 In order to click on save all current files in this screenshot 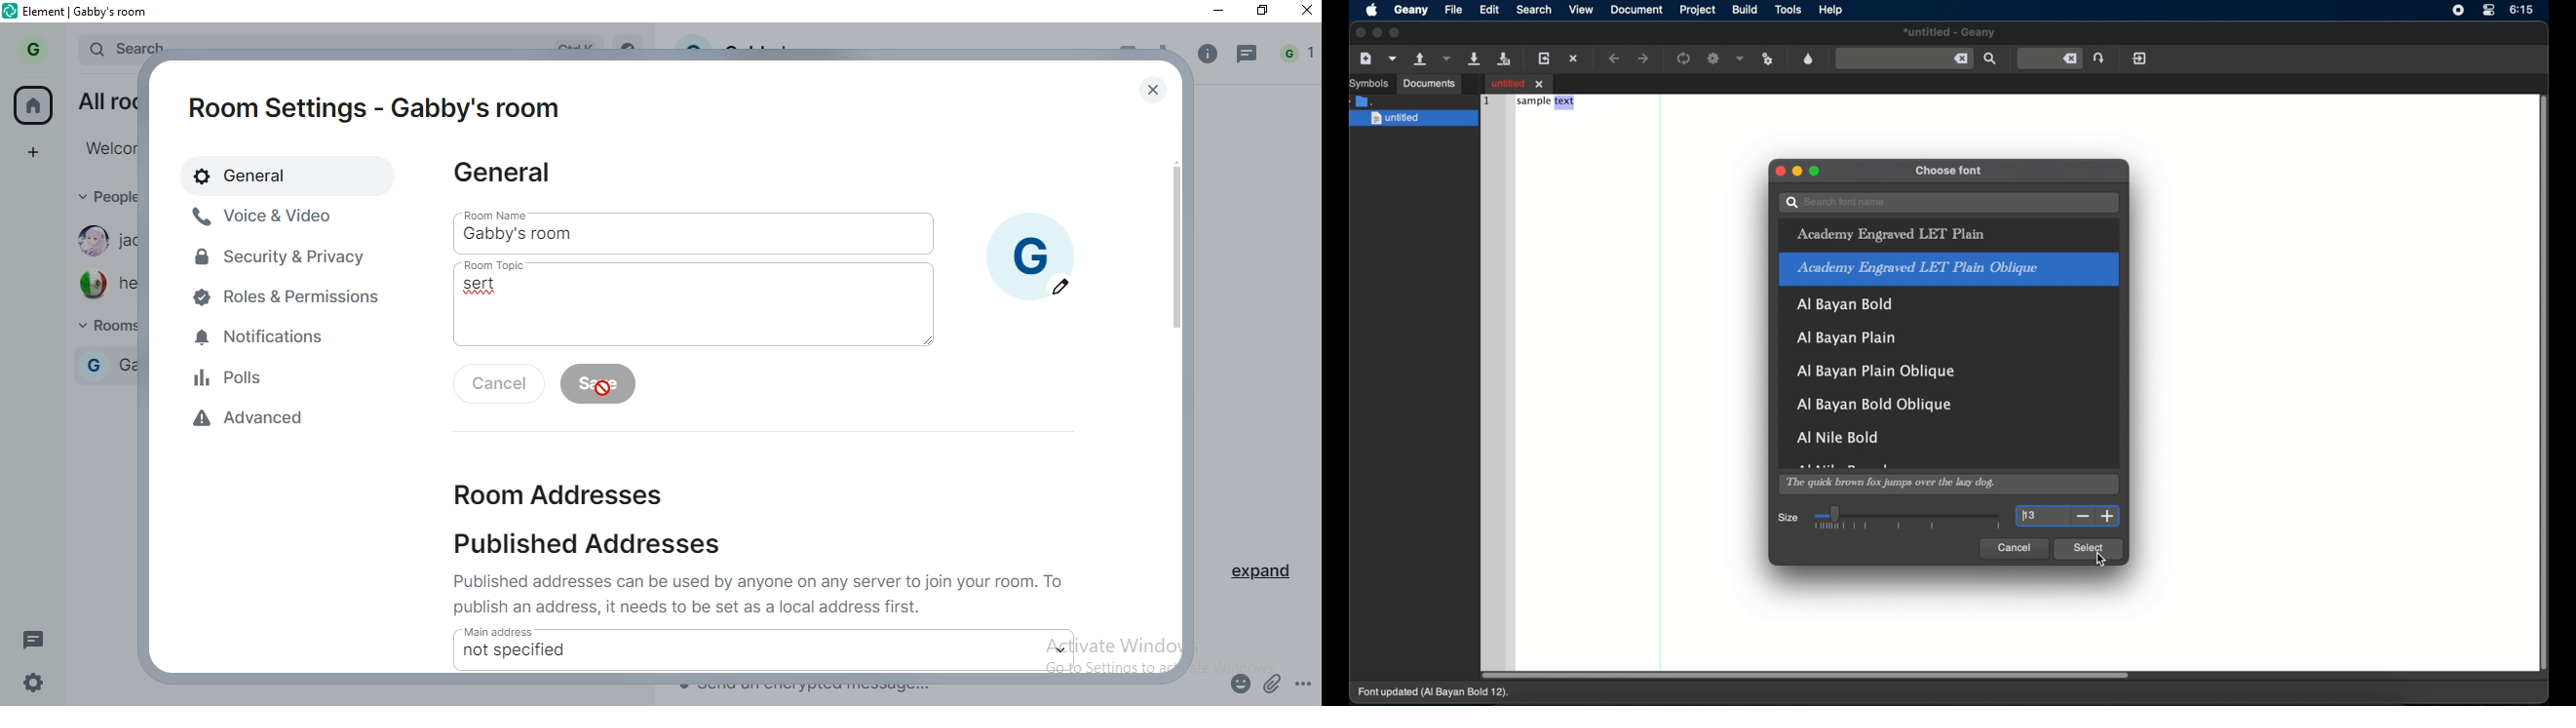, I will do `click(1504, 59)`.